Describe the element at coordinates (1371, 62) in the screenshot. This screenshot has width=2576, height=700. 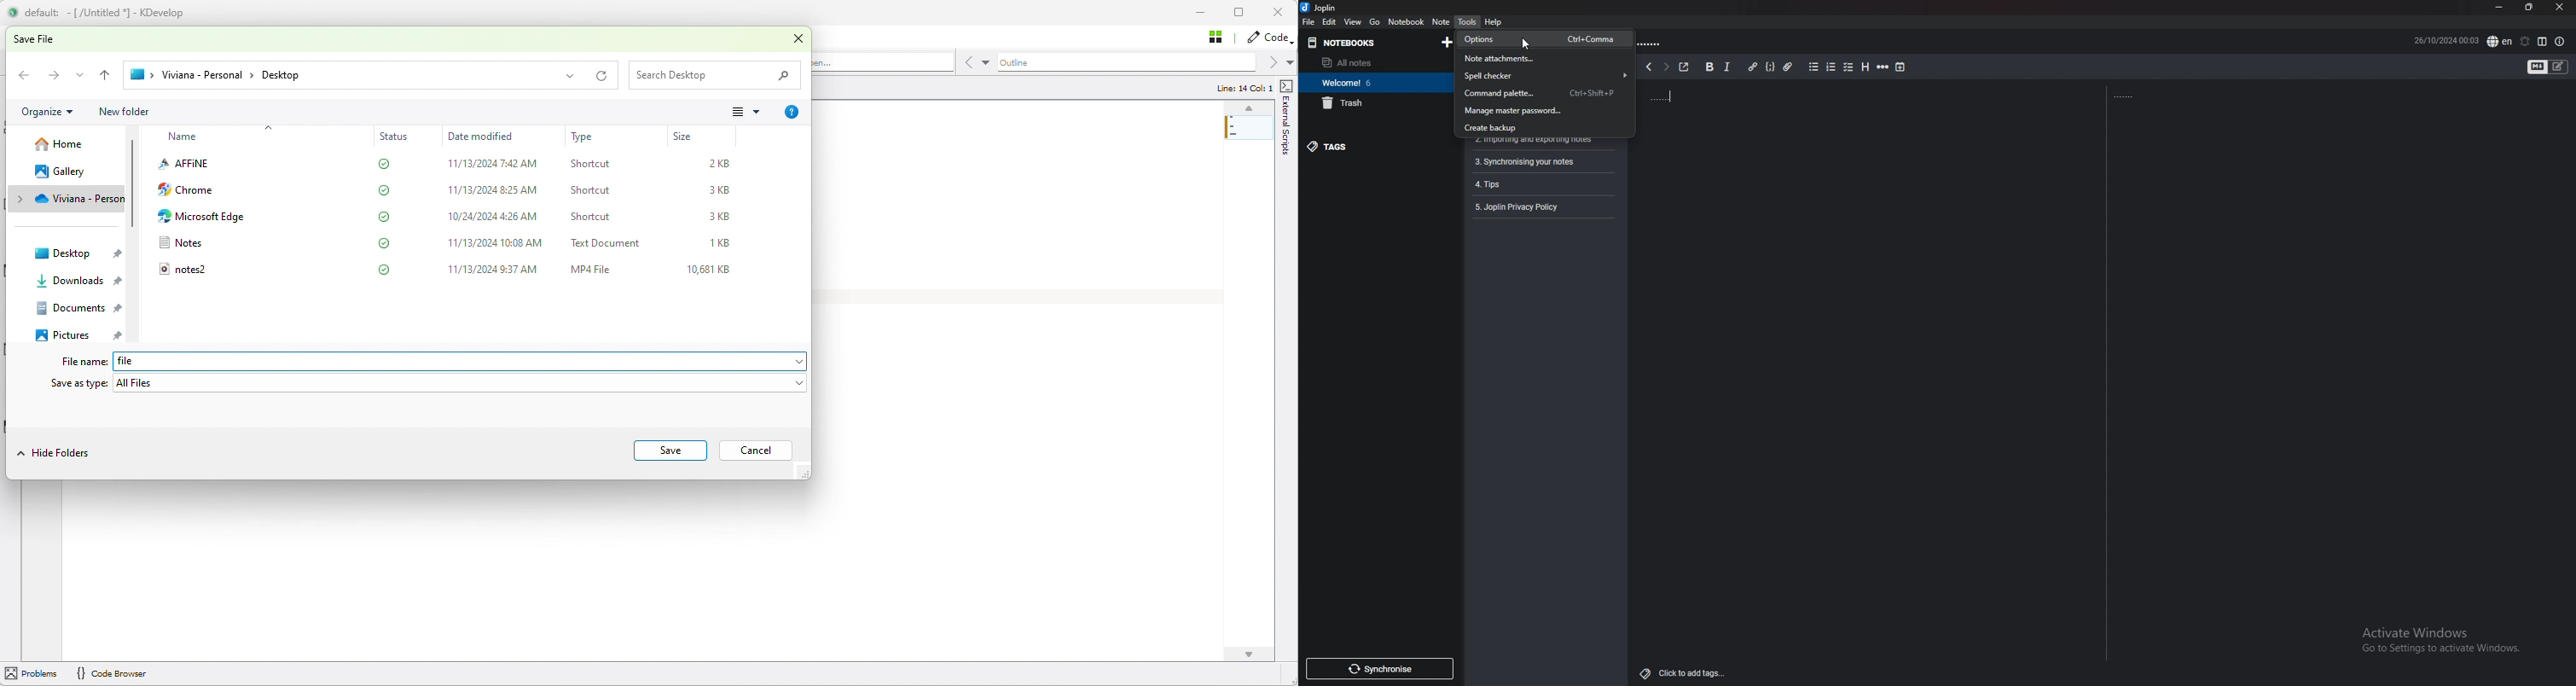
I see `all notes` at that location.